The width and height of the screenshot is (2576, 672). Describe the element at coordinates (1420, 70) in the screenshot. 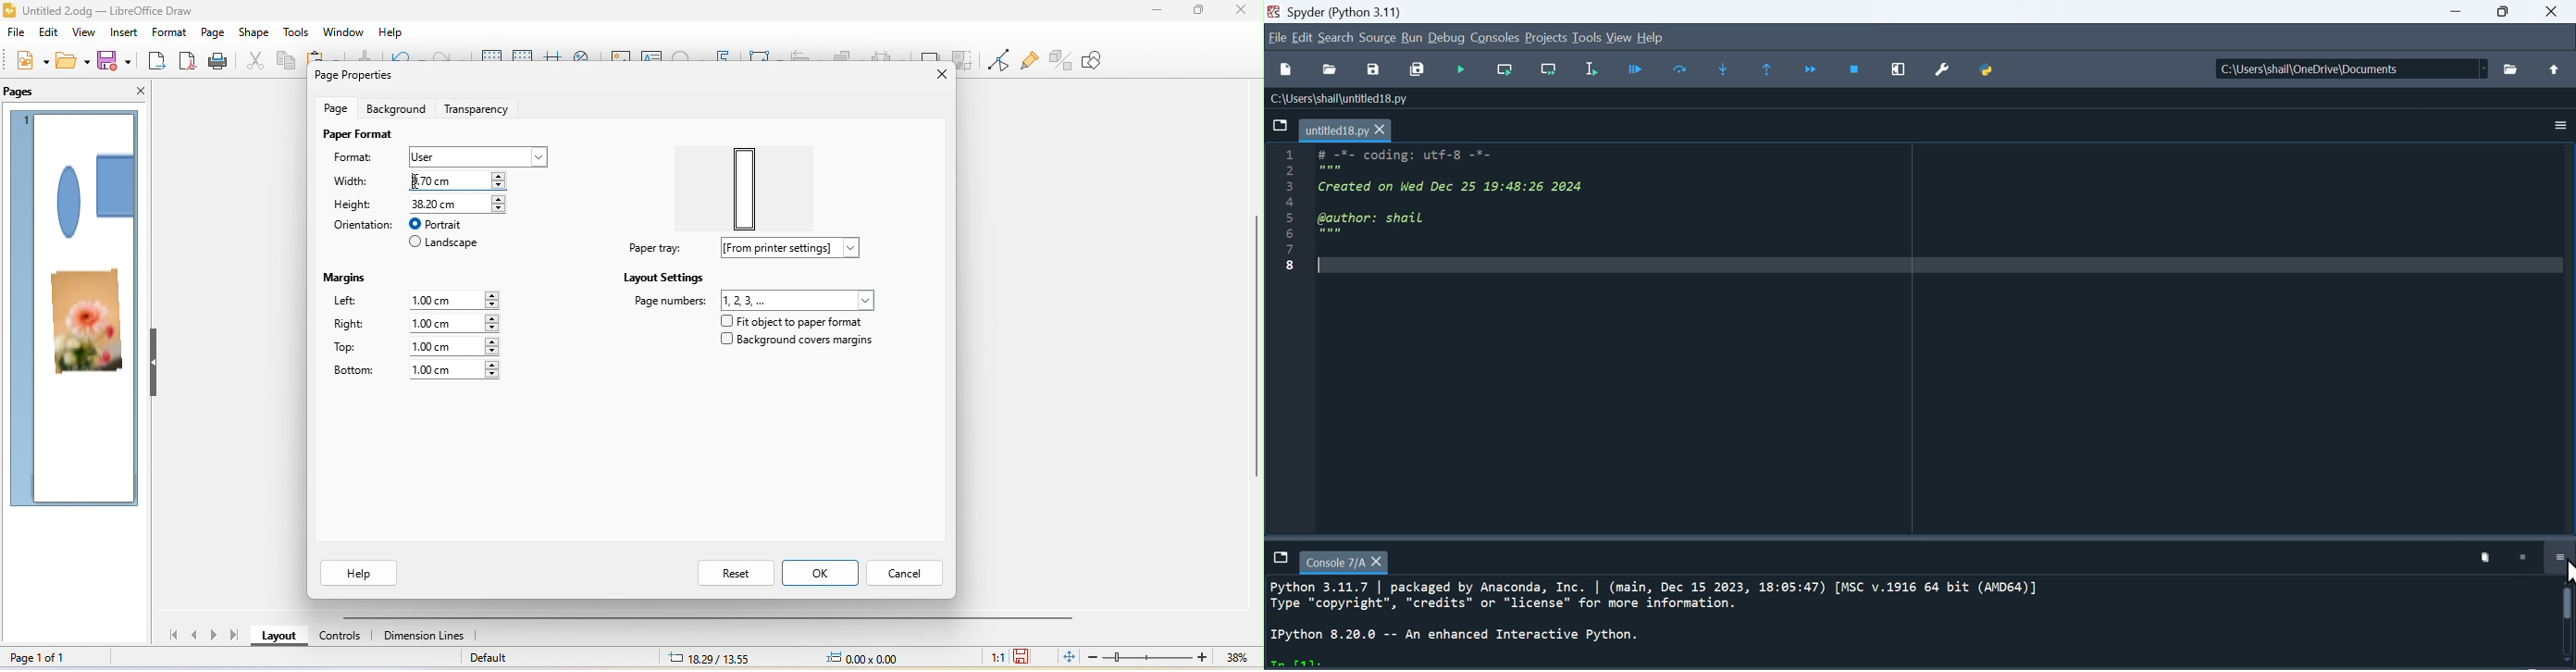

I see `save all` at that location.